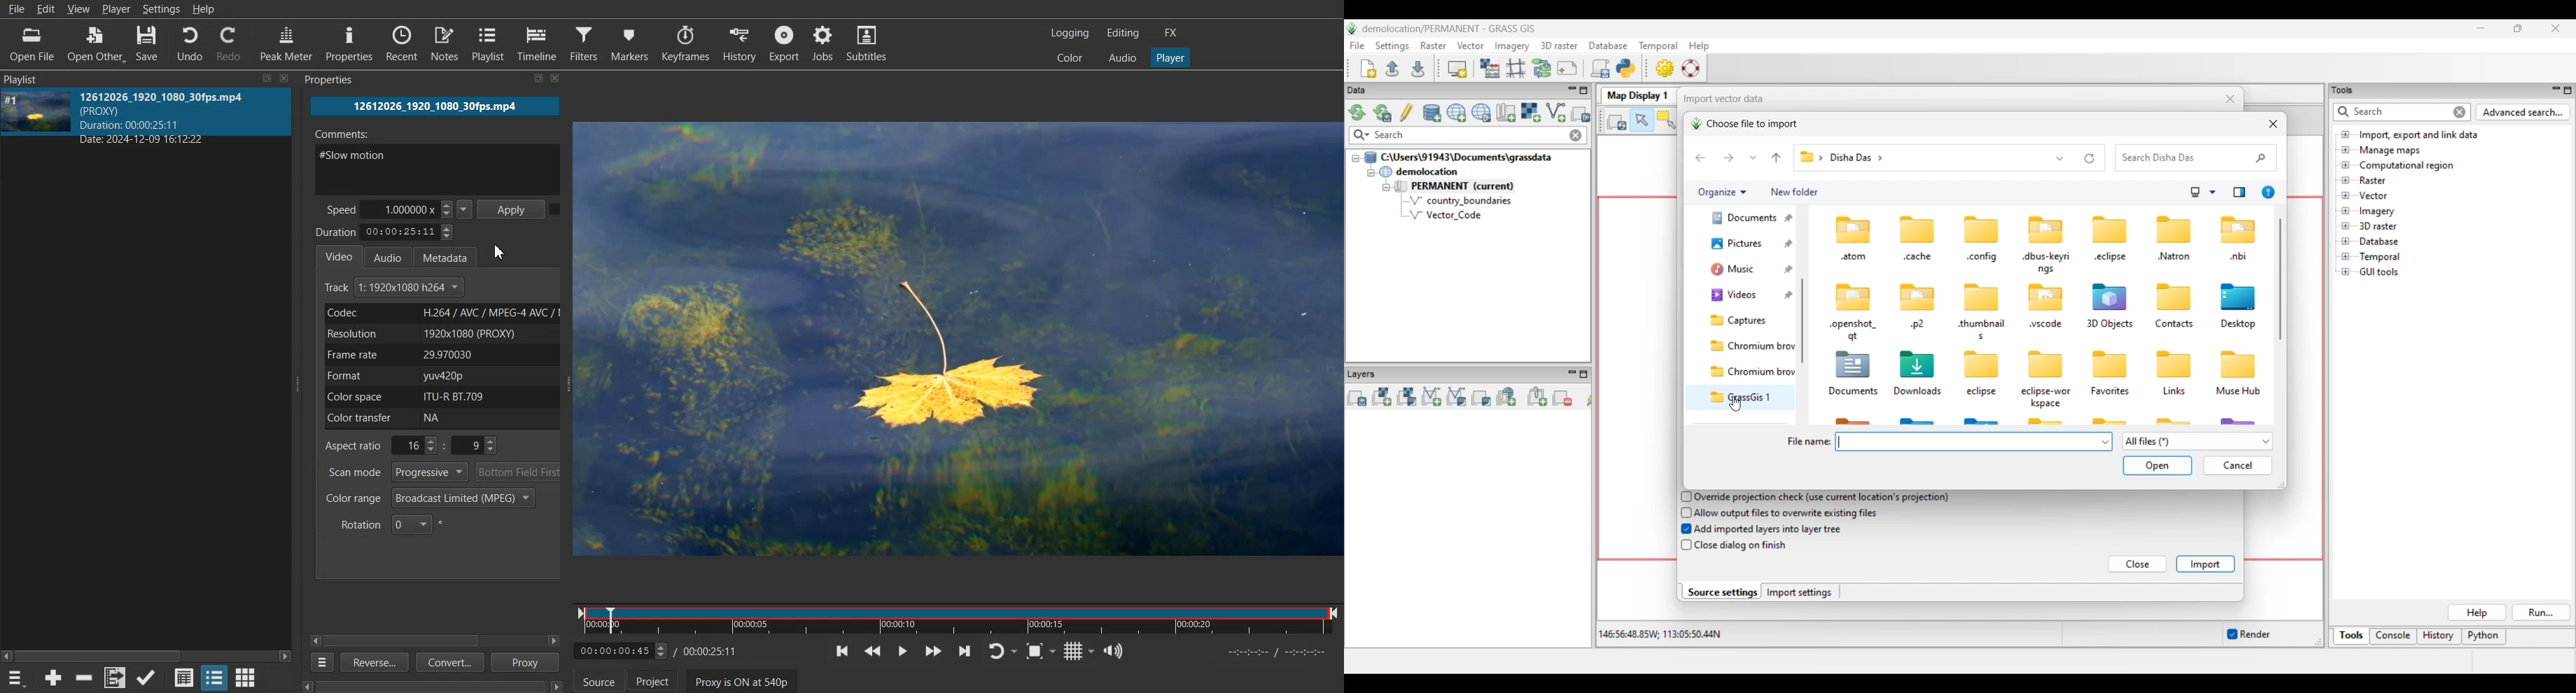 The image size is (2576, 700). I want to click on Drag handle, so click(571, 385).